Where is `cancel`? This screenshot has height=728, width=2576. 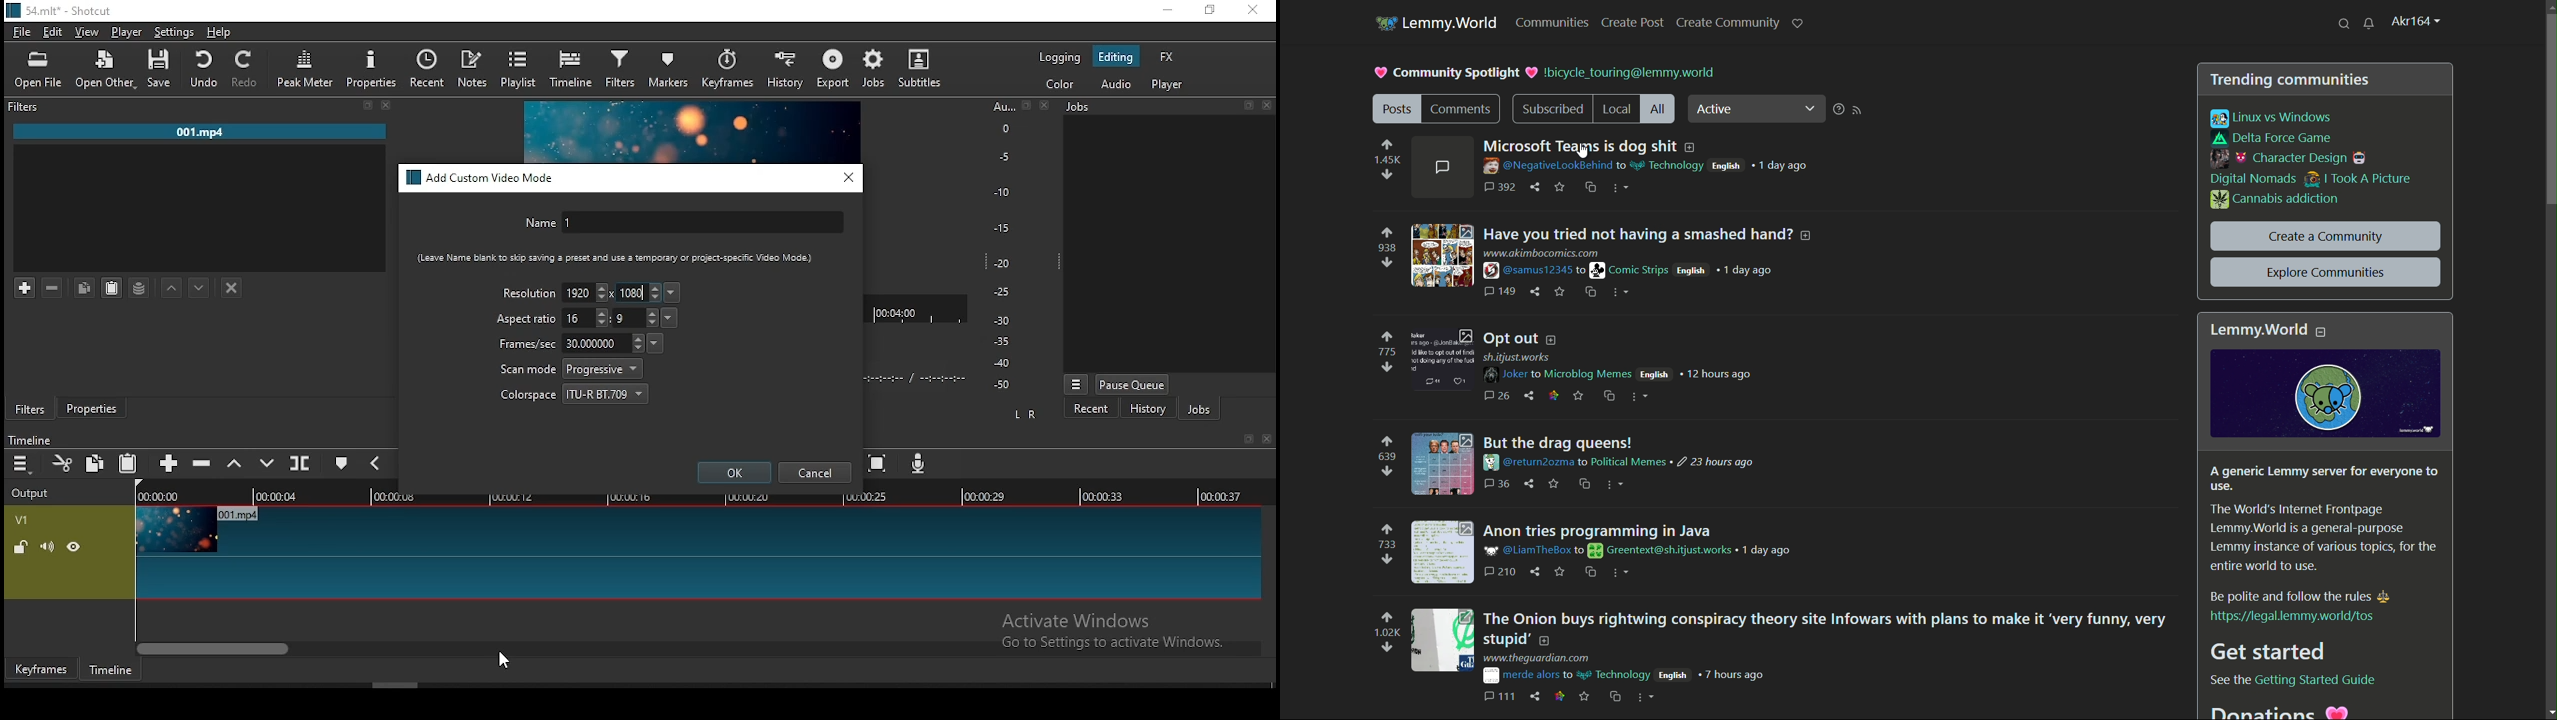
cancel is located at coordinates (815, 473).